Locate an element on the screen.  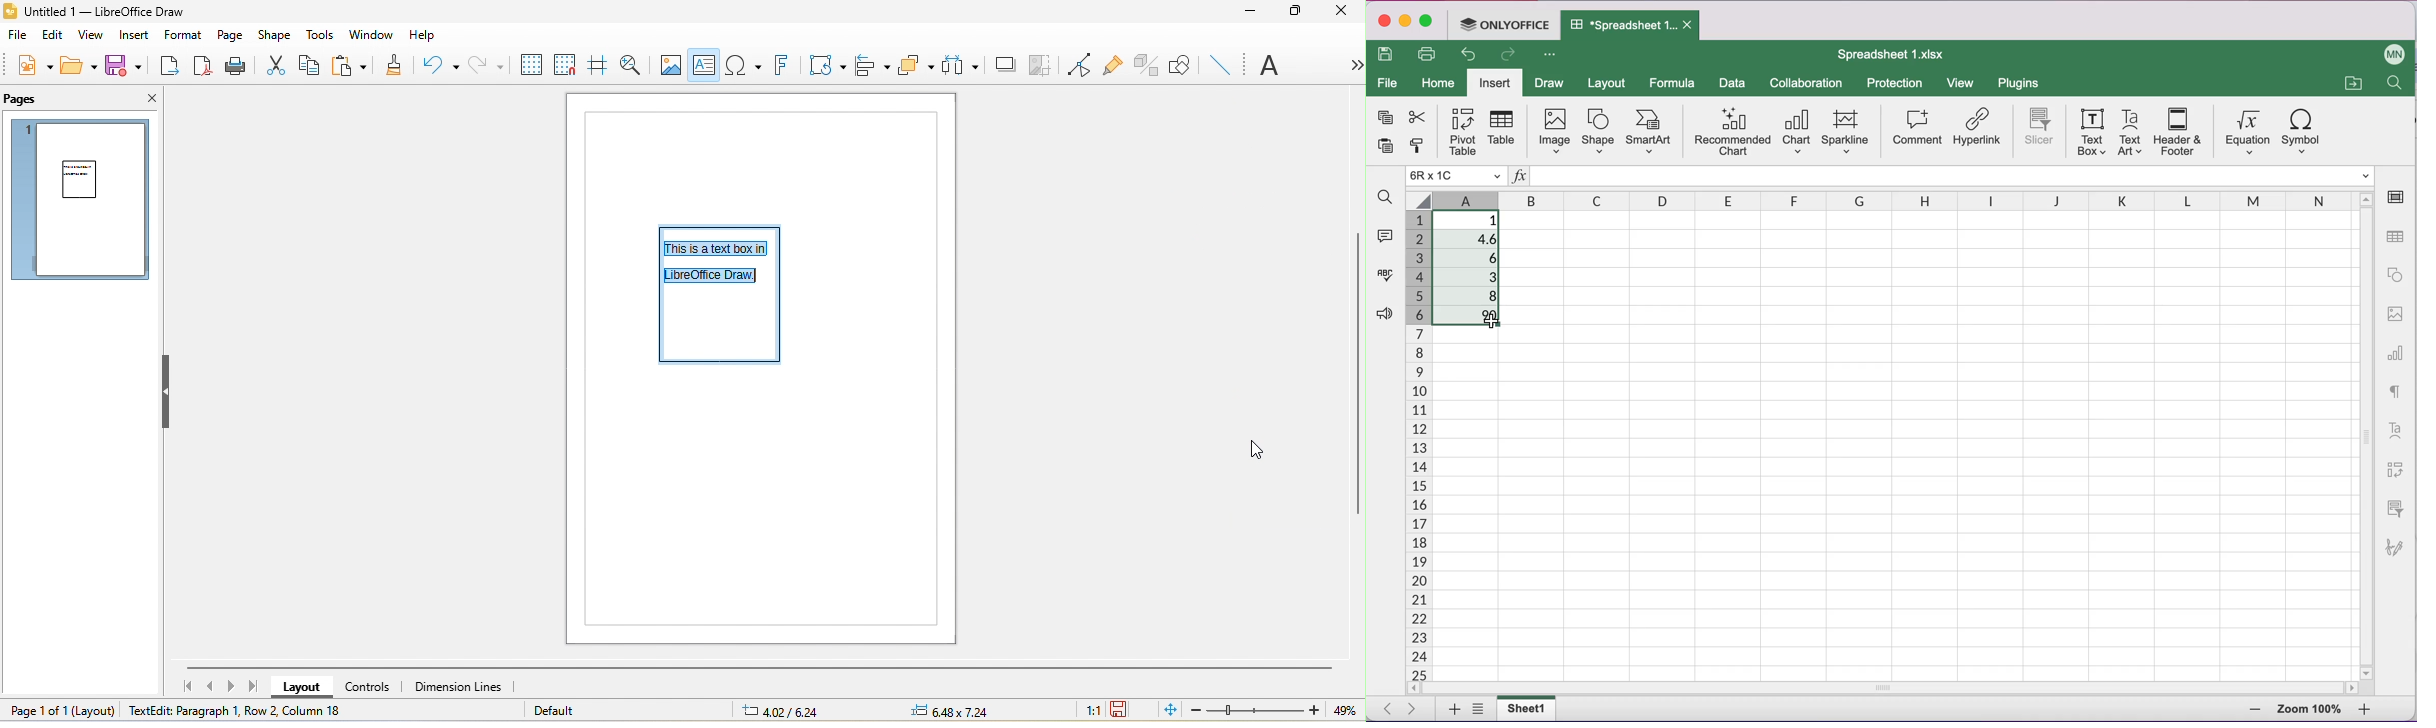
minimize is located at coordinates (1249, 12).